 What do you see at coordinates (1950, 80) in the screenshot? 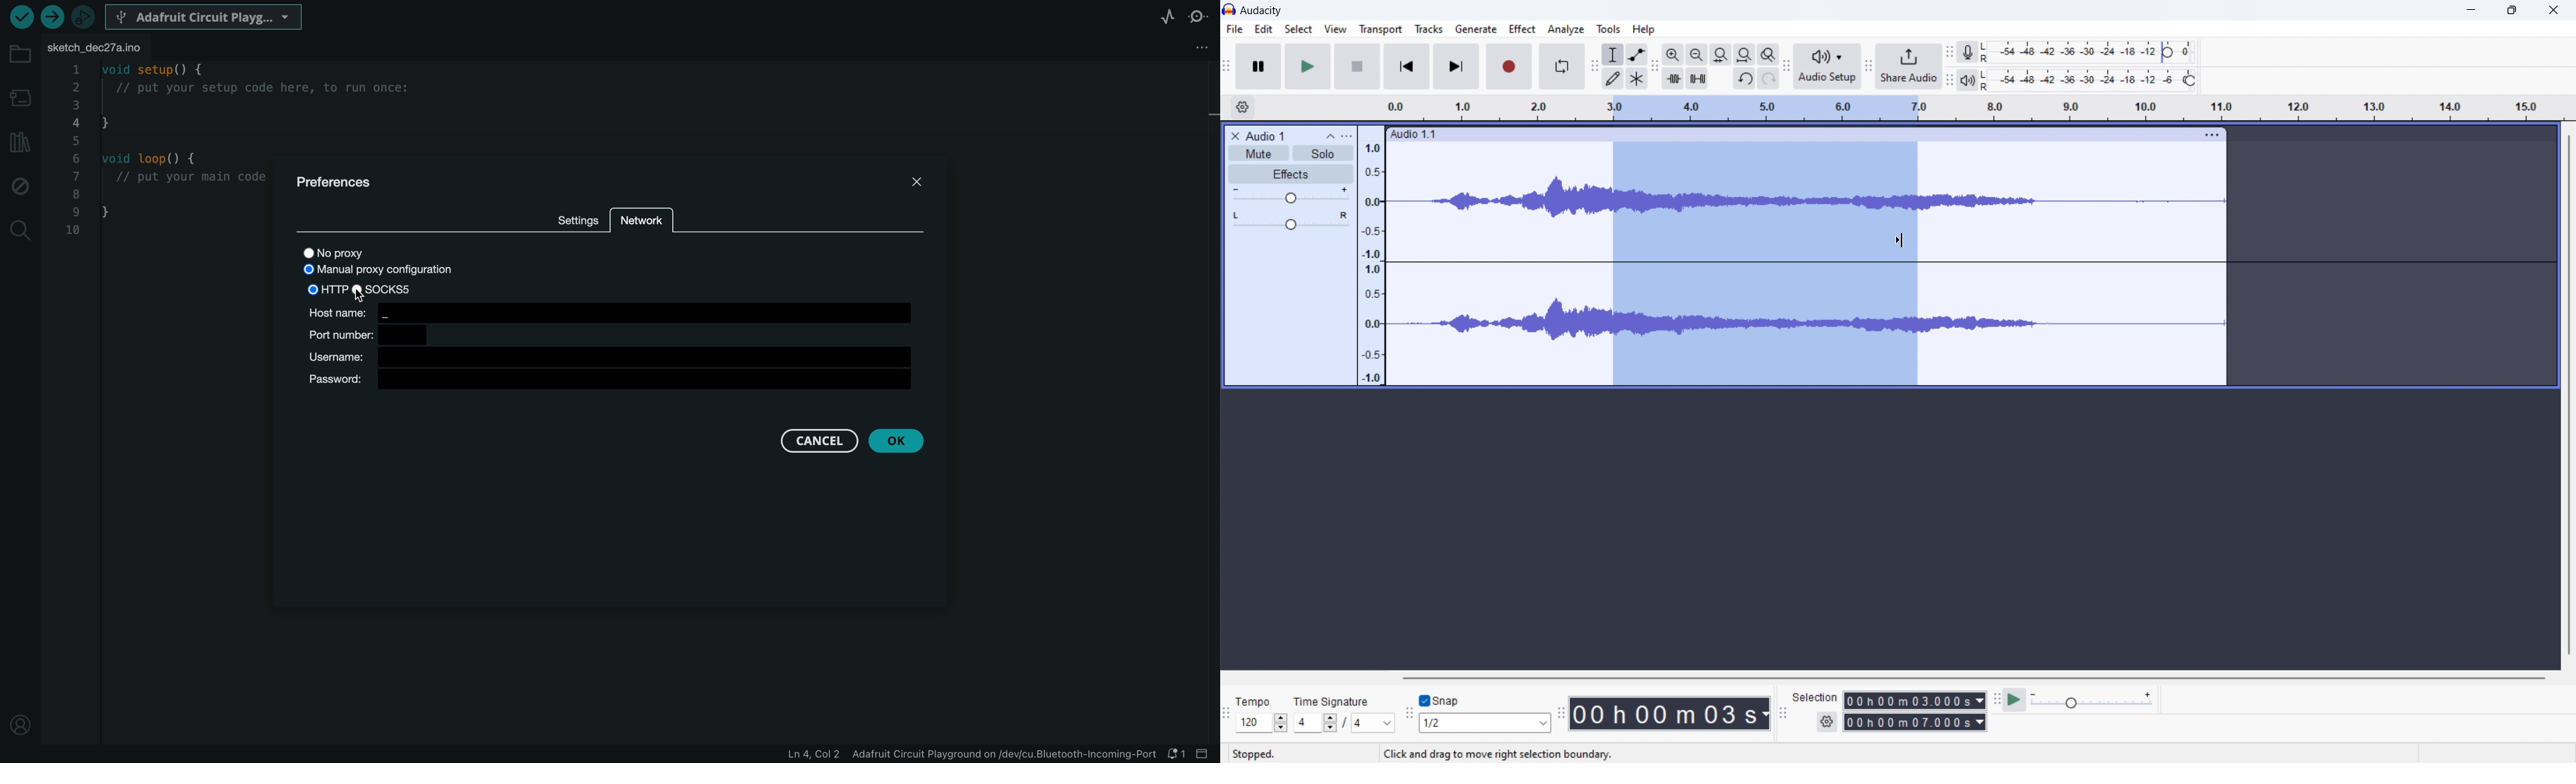
I see `playback meter toolbar` at bounding box center [1950, 80].